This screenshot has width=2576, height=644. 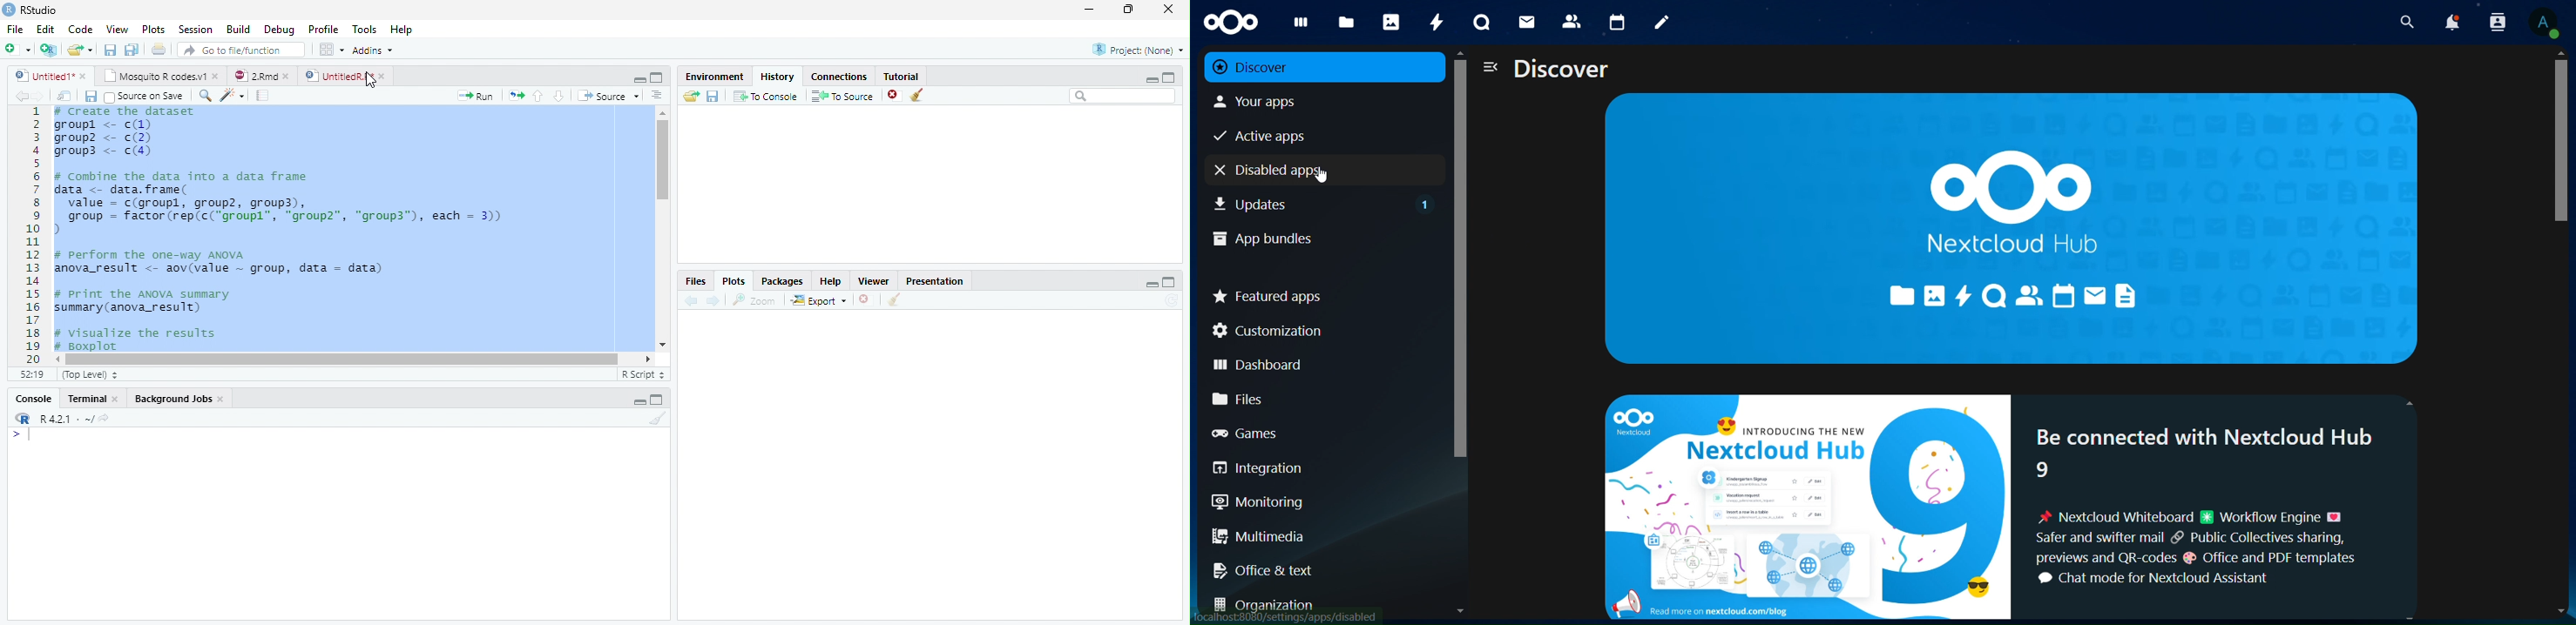 What do you see at coordinates (196, 30) in the screenshot?
I see `Session` at bounding box center [196, 30].